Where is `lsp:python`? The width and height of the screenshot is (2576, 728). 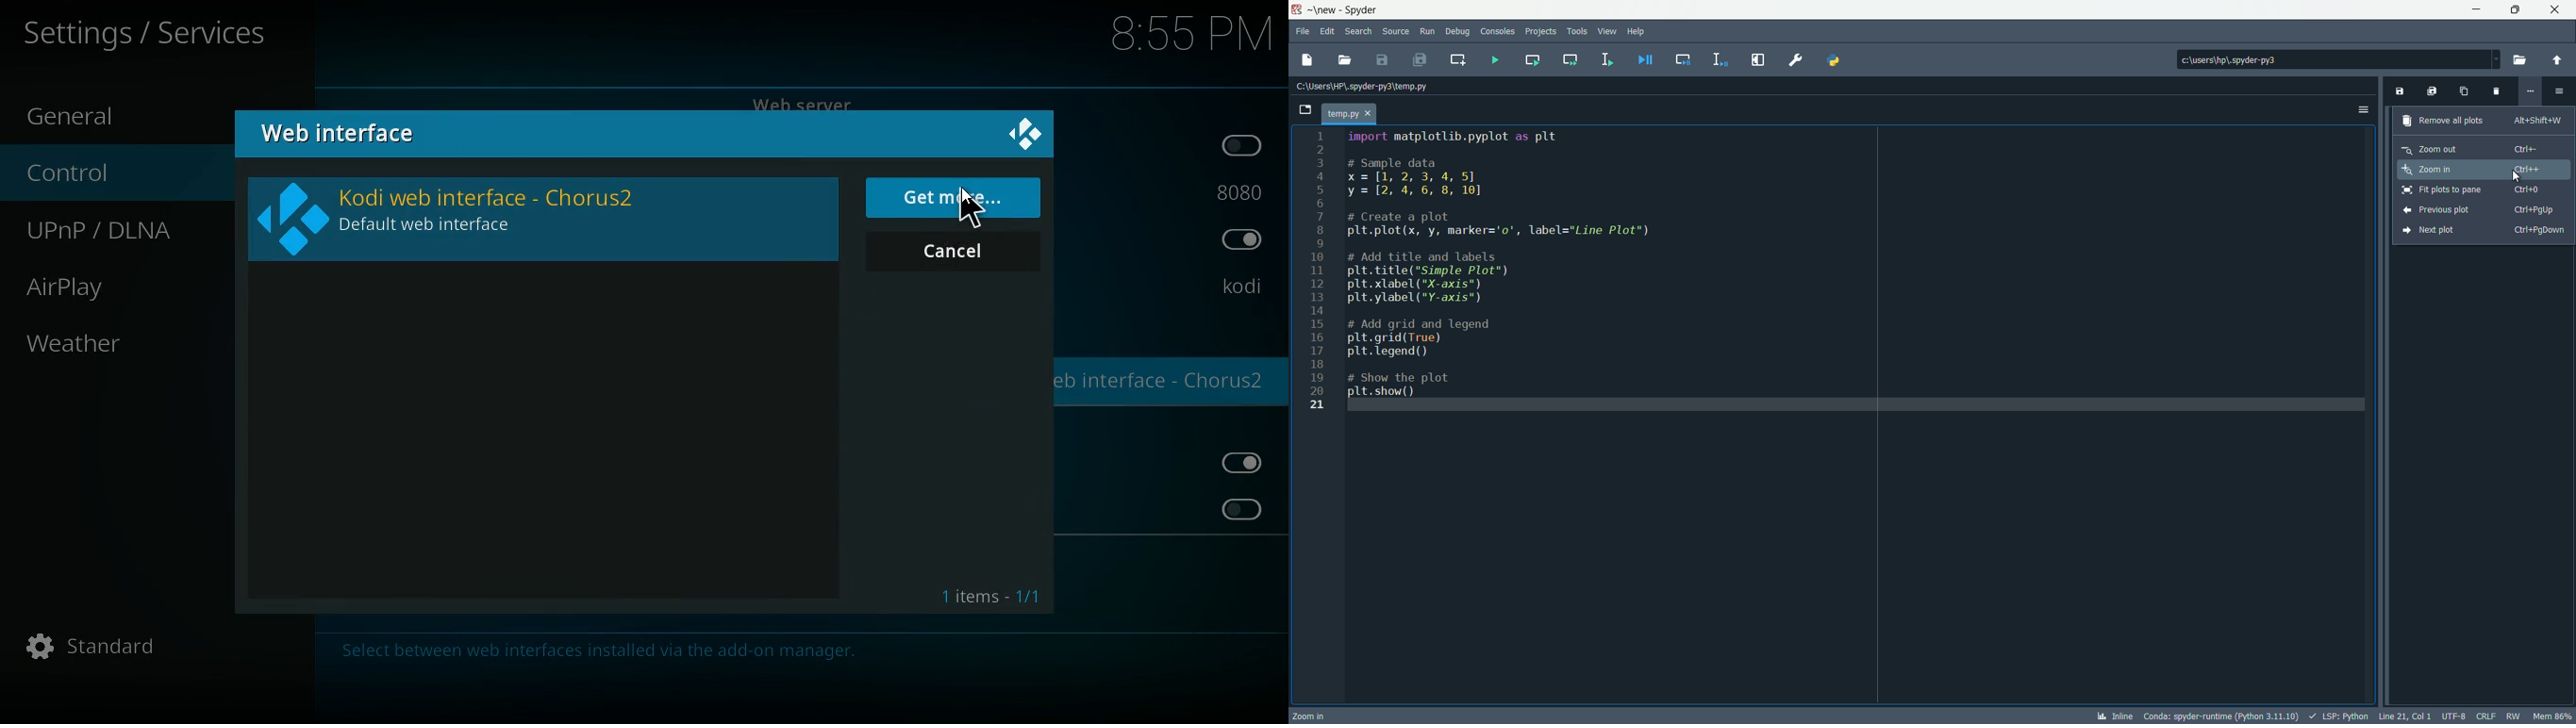
lsp:python is located at coordinates (2341, 716).